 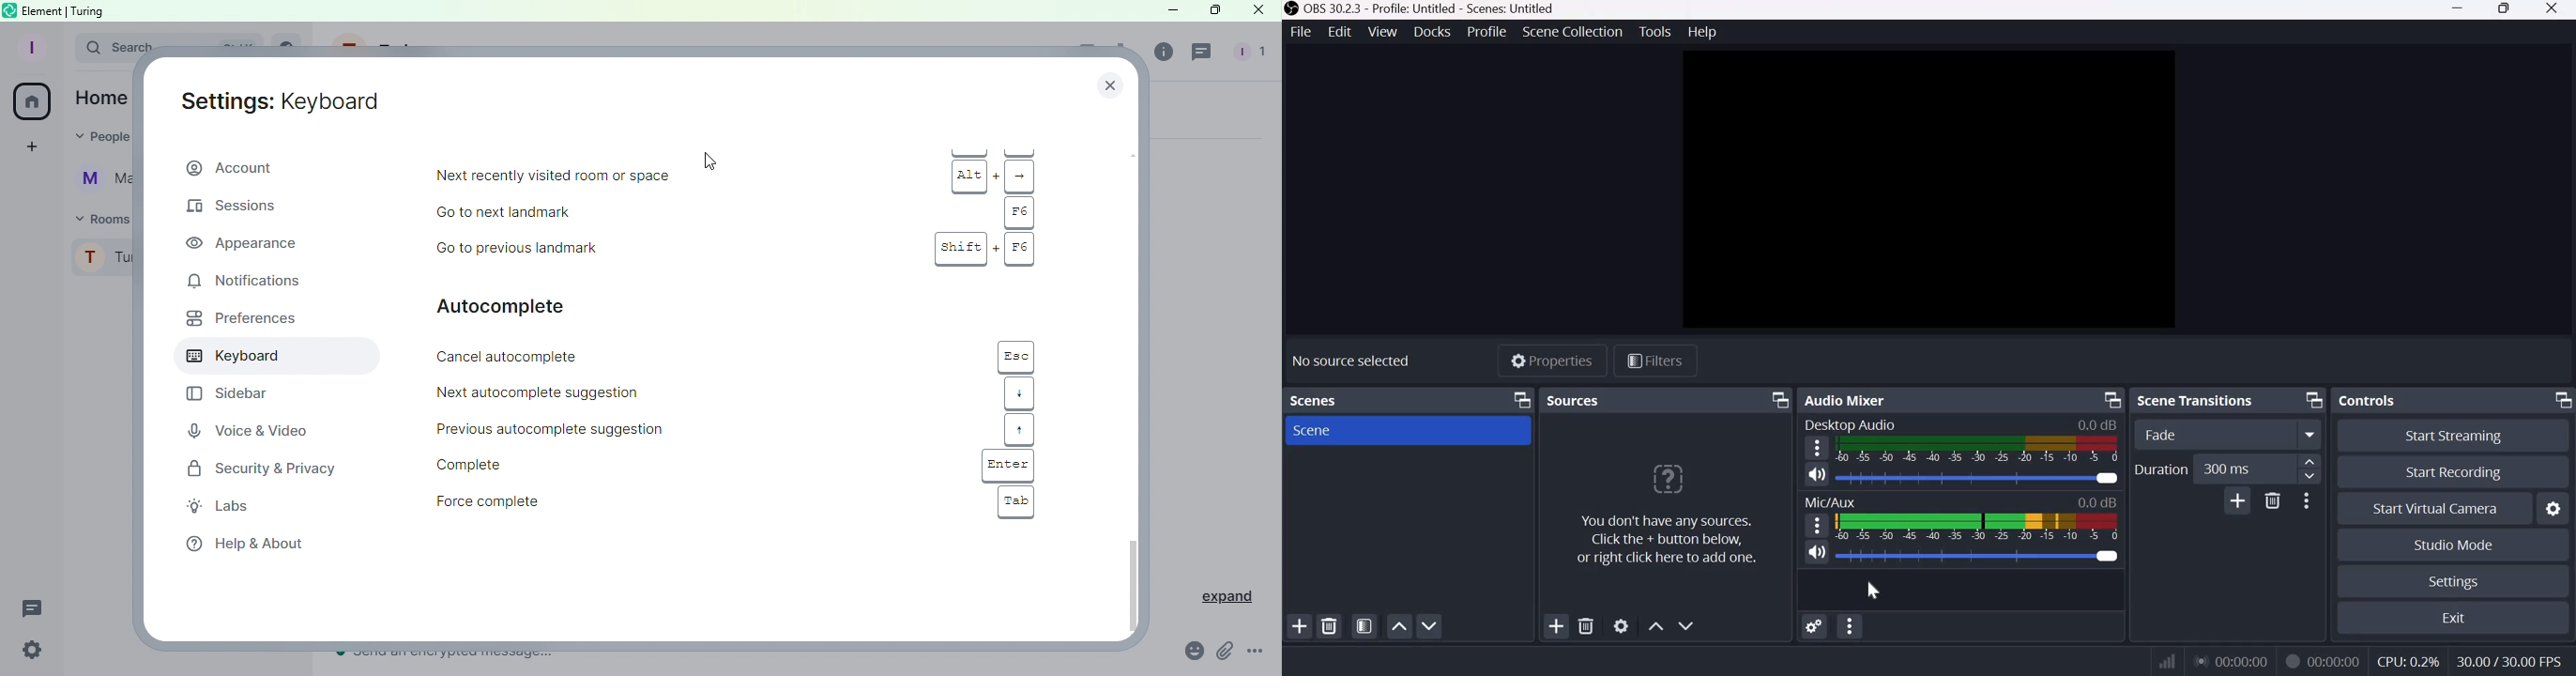 I want to click on Transition Type Dropdown, so click(x=2226, y=434).